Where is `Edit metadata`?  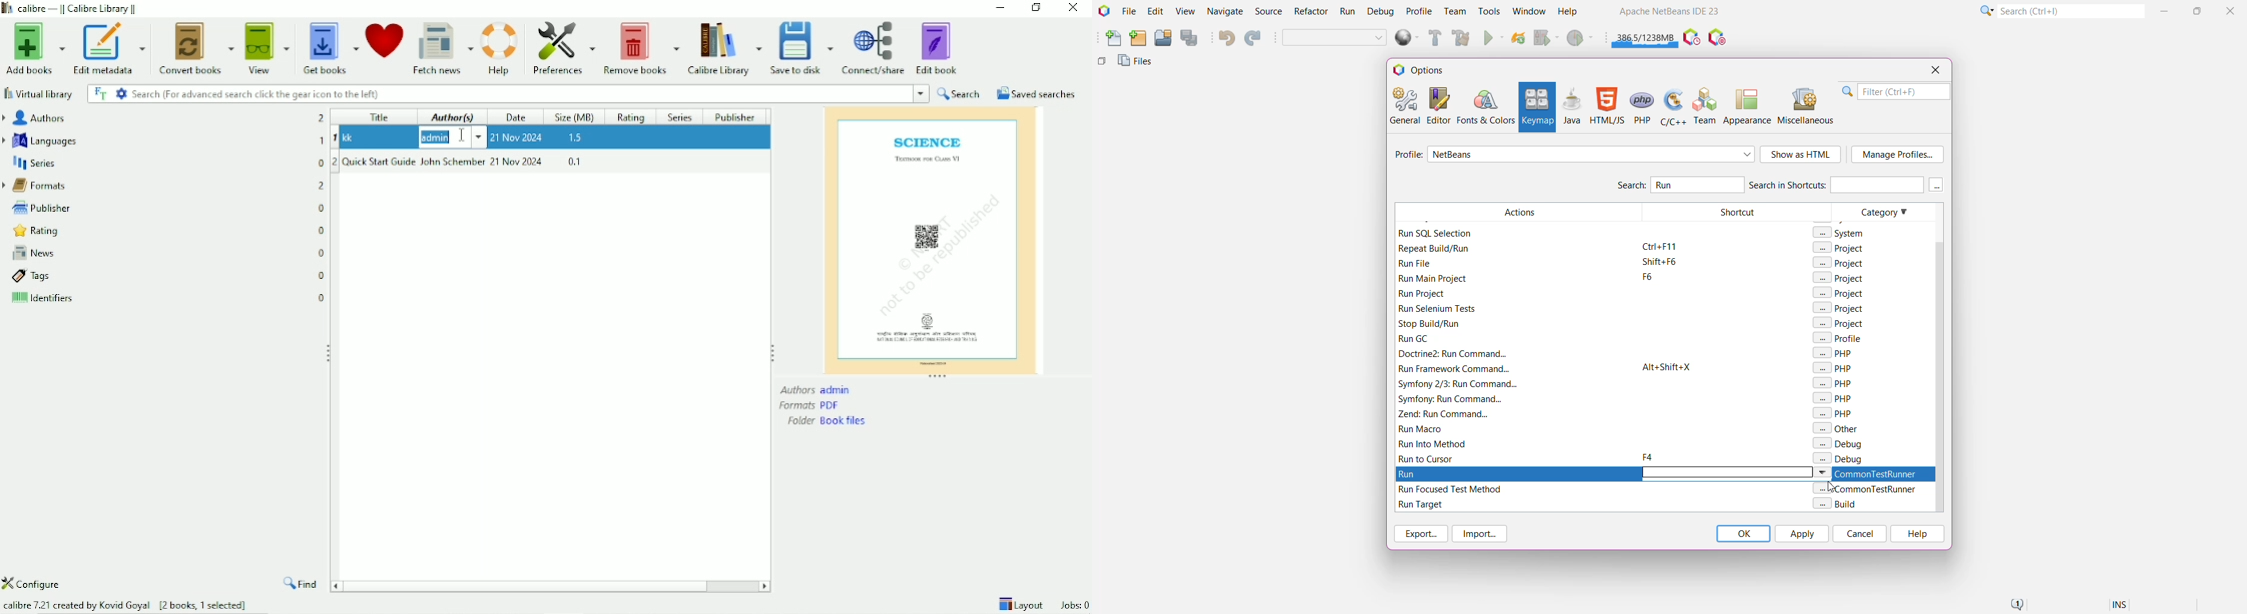 Edit metadata is located at coordinates (110, 49).